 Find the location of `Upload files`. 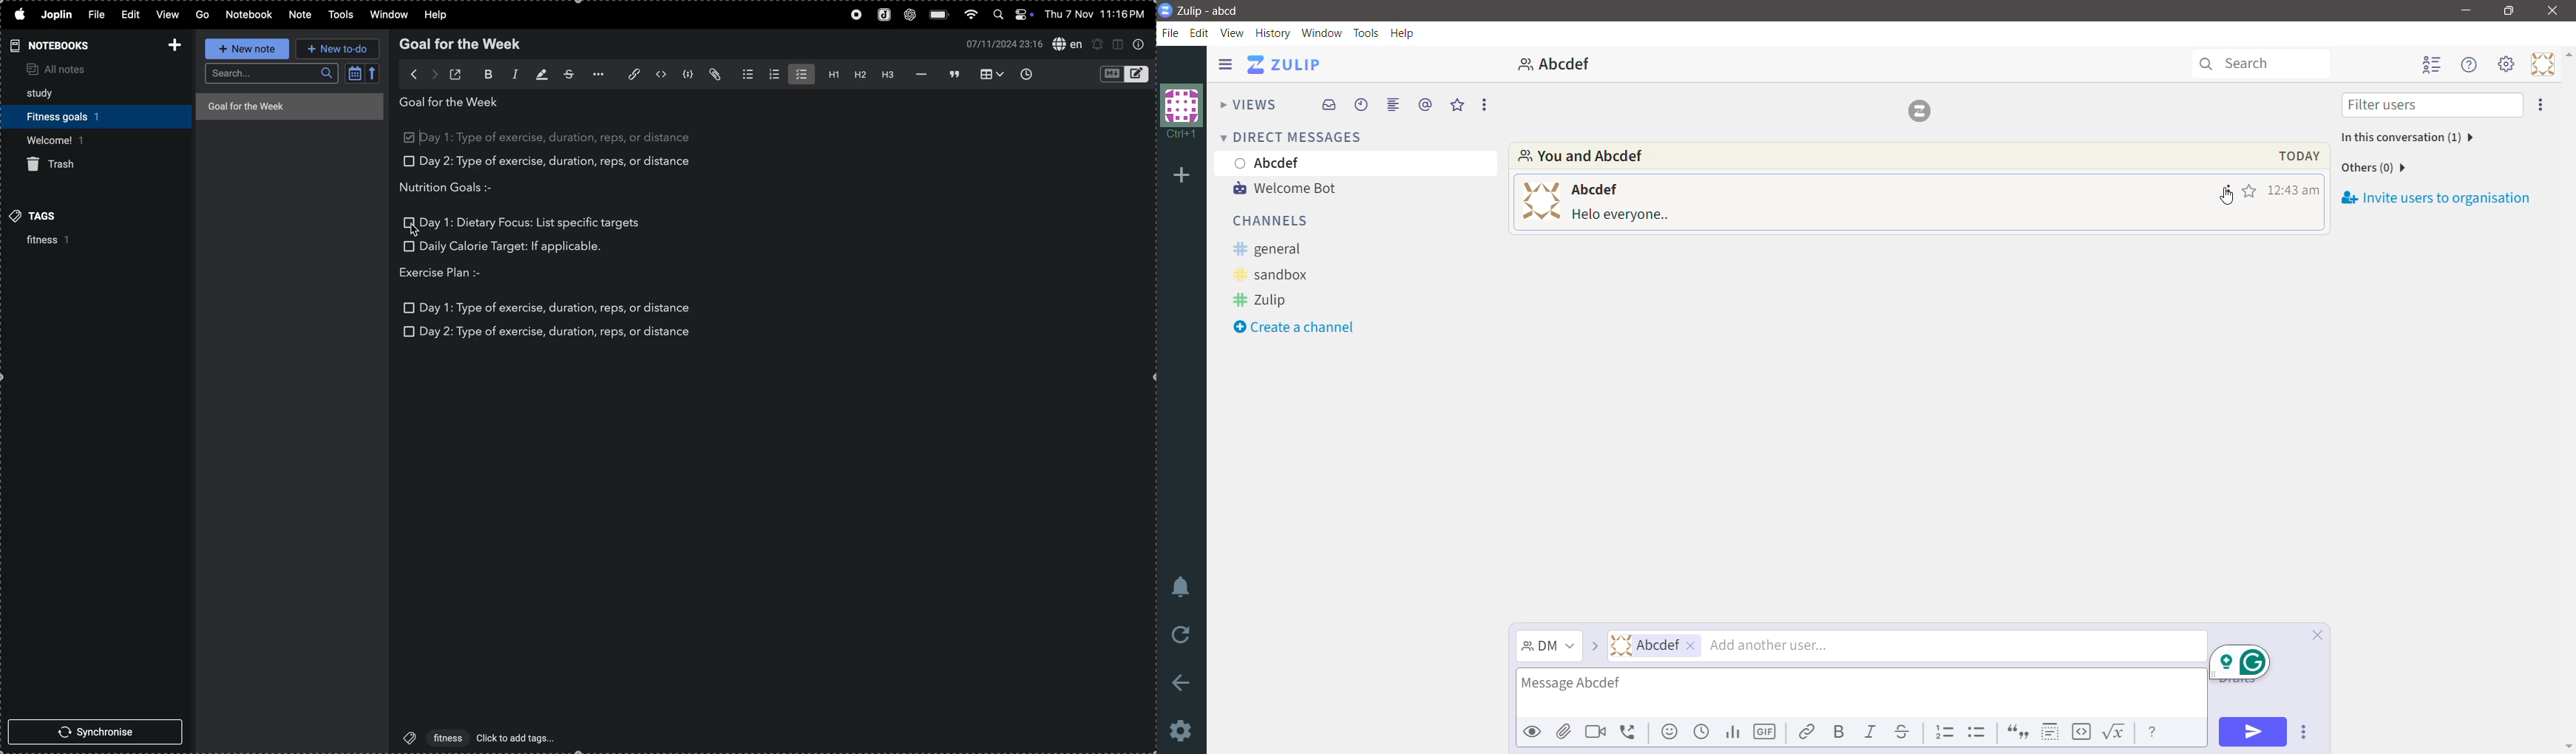

Upload files is located at coordinates (1564, 732).